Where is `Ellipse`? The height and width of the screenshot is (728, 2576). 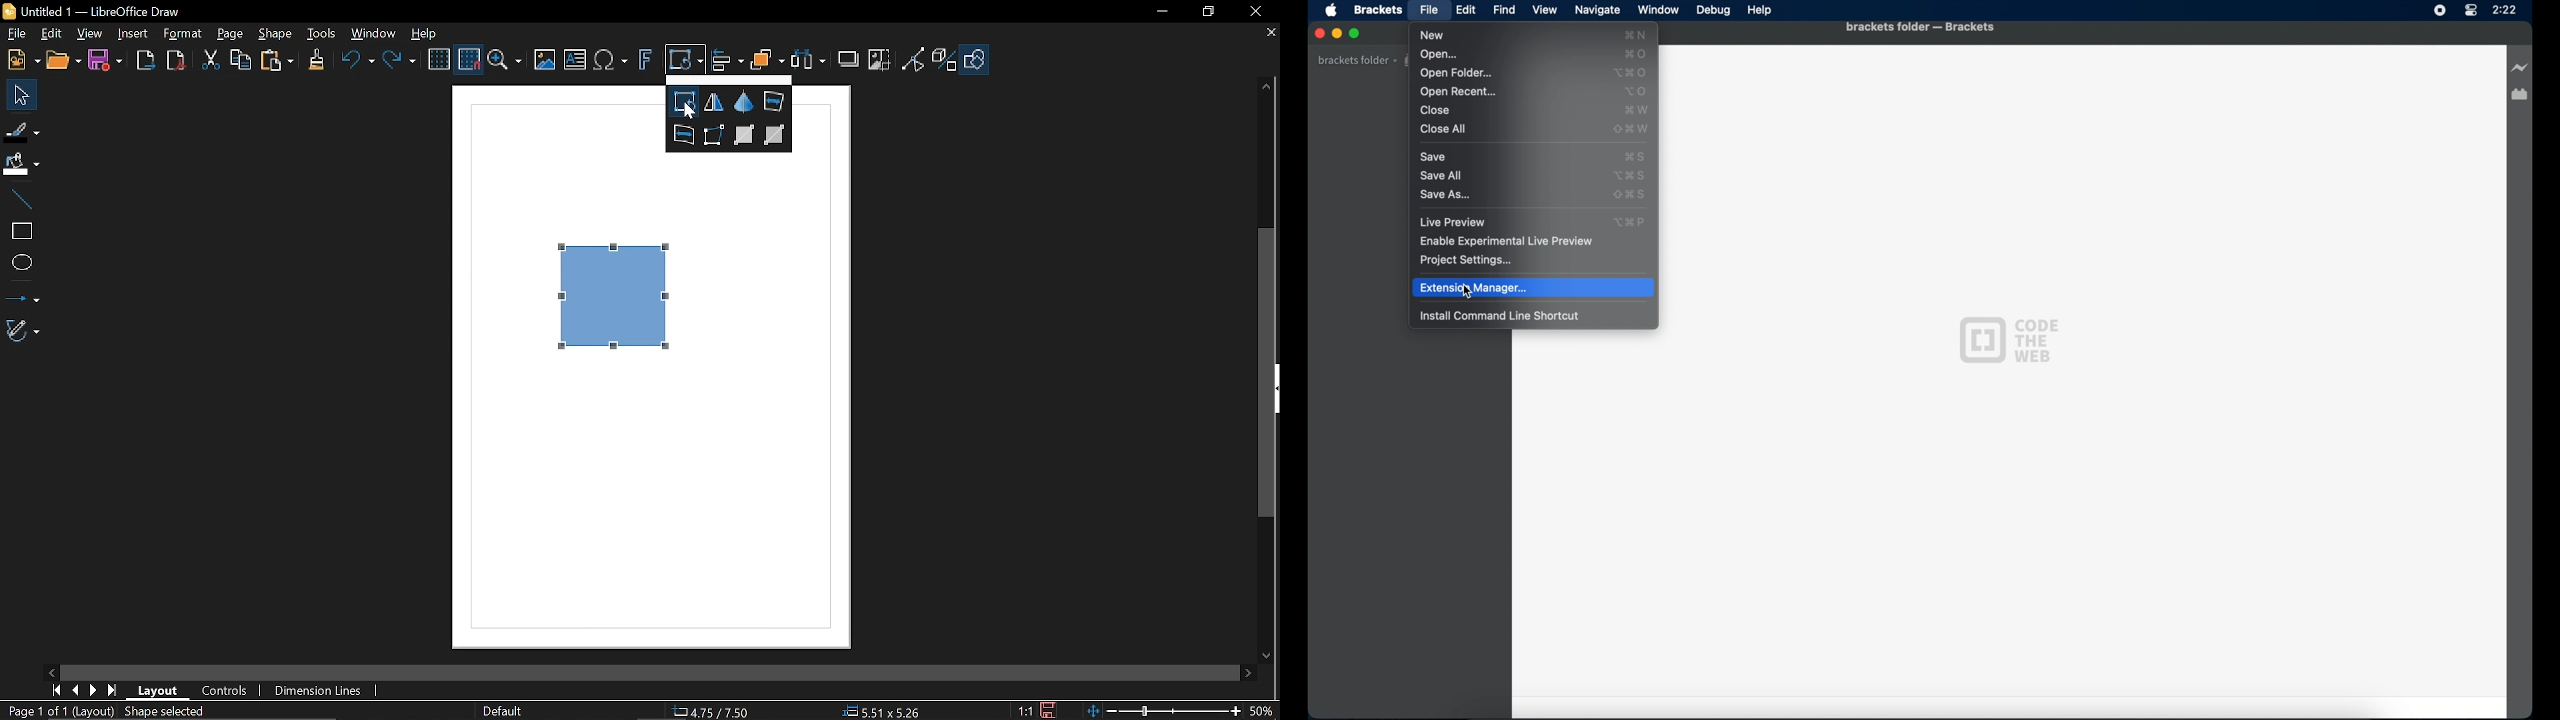
Ellipse is located at coordinates (20, 262).